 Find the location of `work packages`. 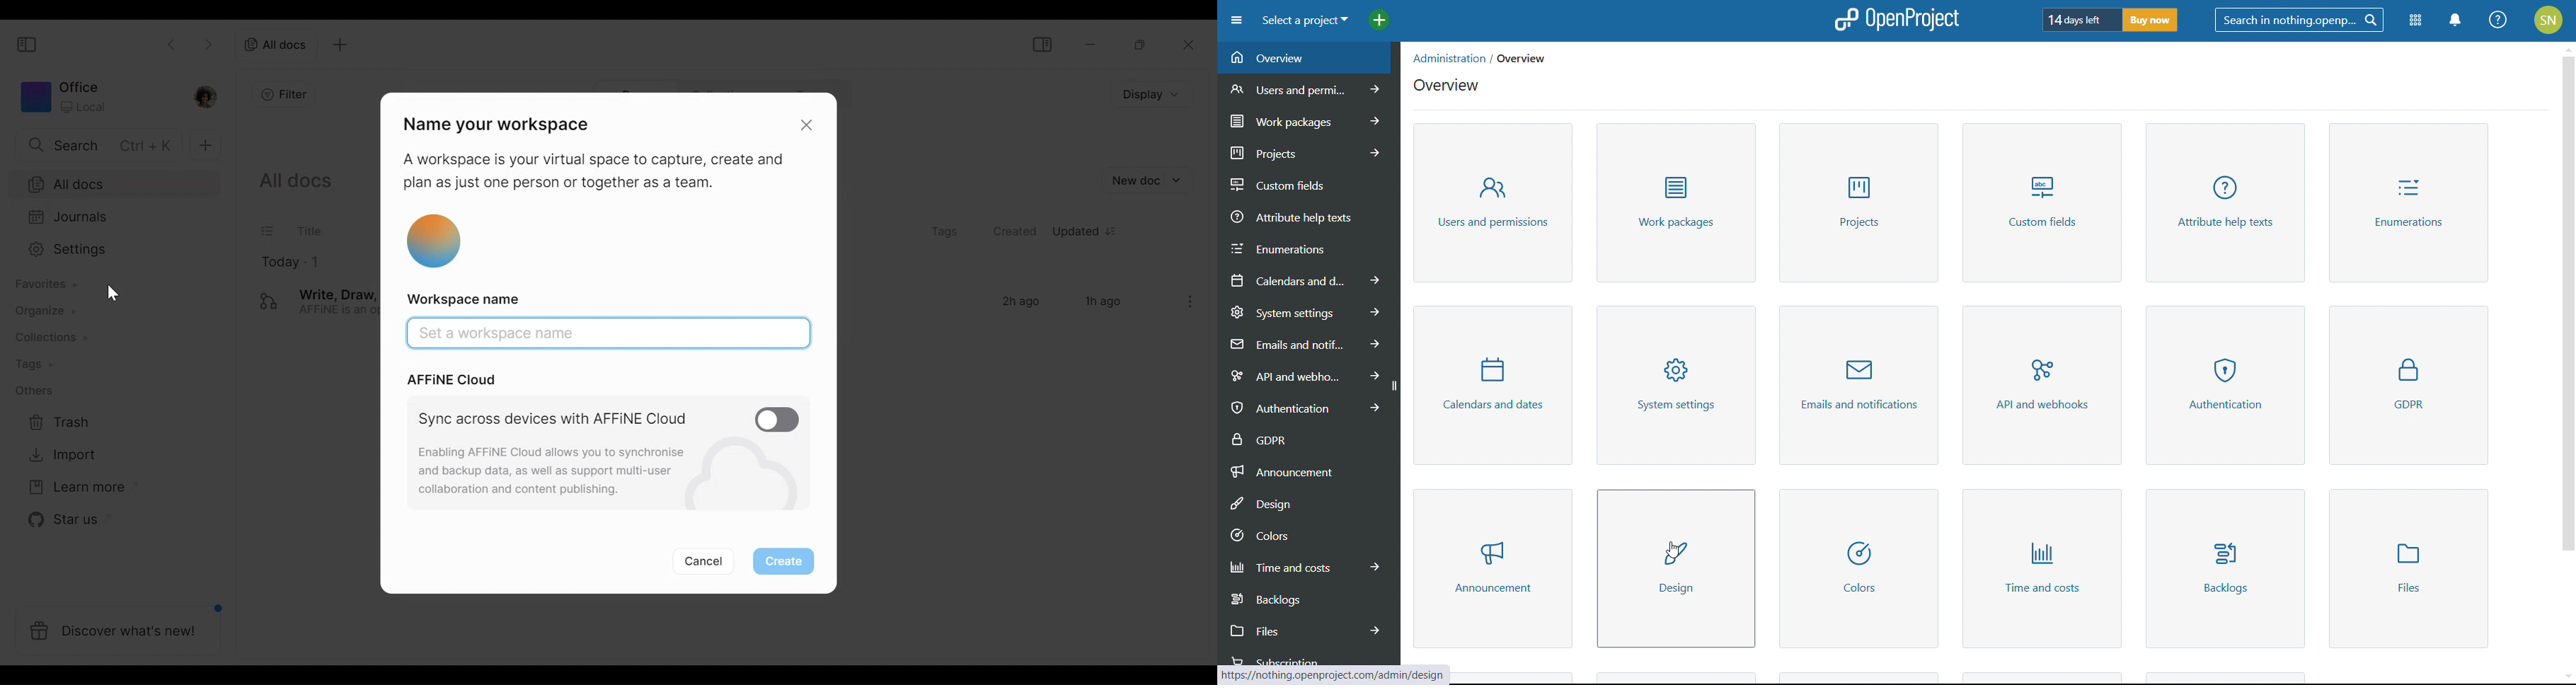

work packages is located at coordinates (1861, 202).